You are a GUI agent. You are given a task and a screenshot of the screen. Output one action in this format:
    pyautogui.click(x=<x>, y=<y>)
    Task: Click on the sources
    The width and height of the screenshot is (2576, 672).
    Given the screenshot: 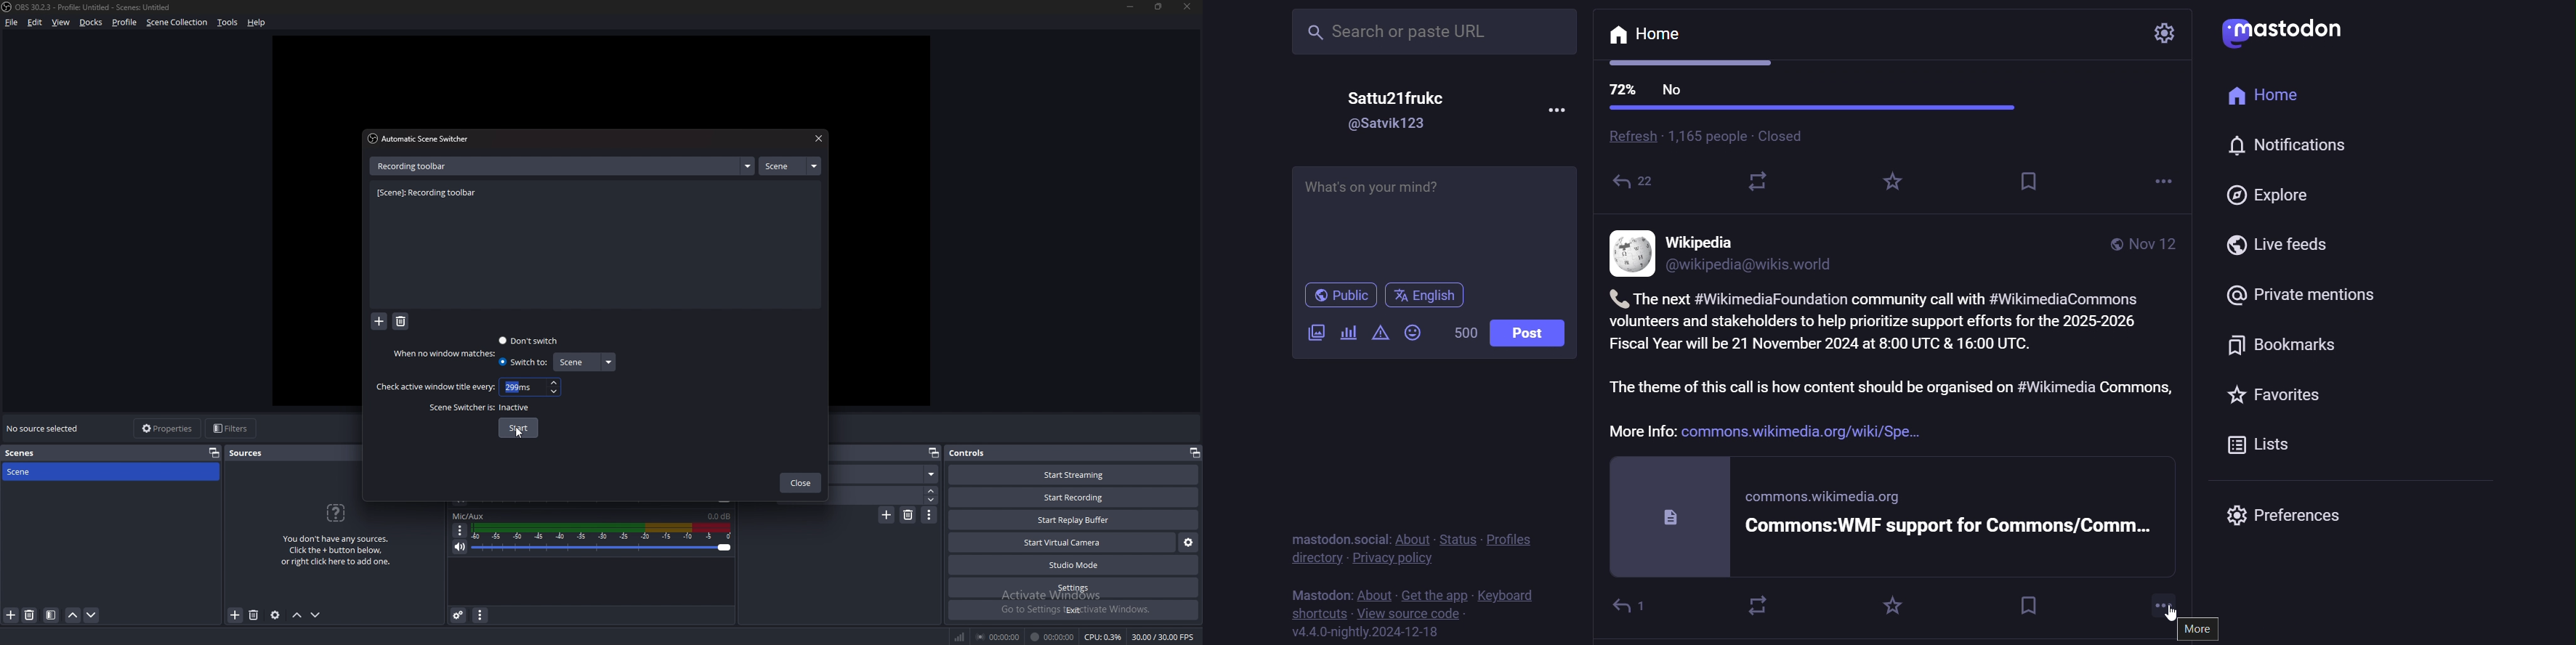 What is the action you would take?
    pyautogui.click(x=252, y=453)
    